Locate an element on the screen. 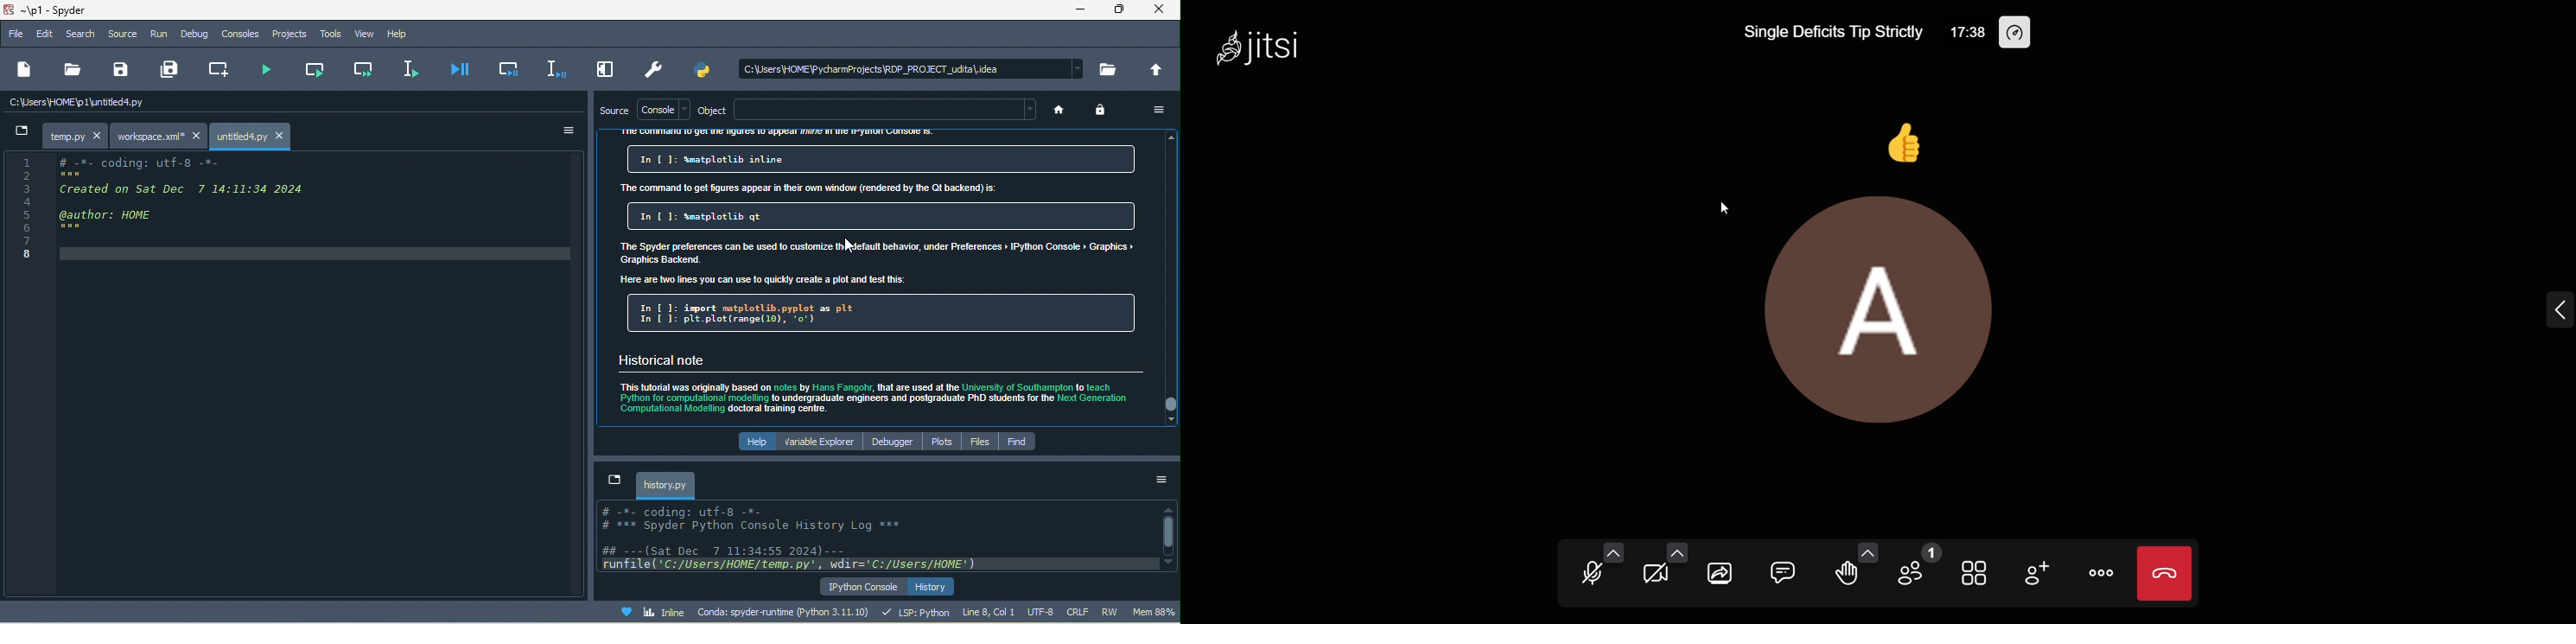 This screenshot has height=644, width=2576. lock is located at coordinates (1107, 111).